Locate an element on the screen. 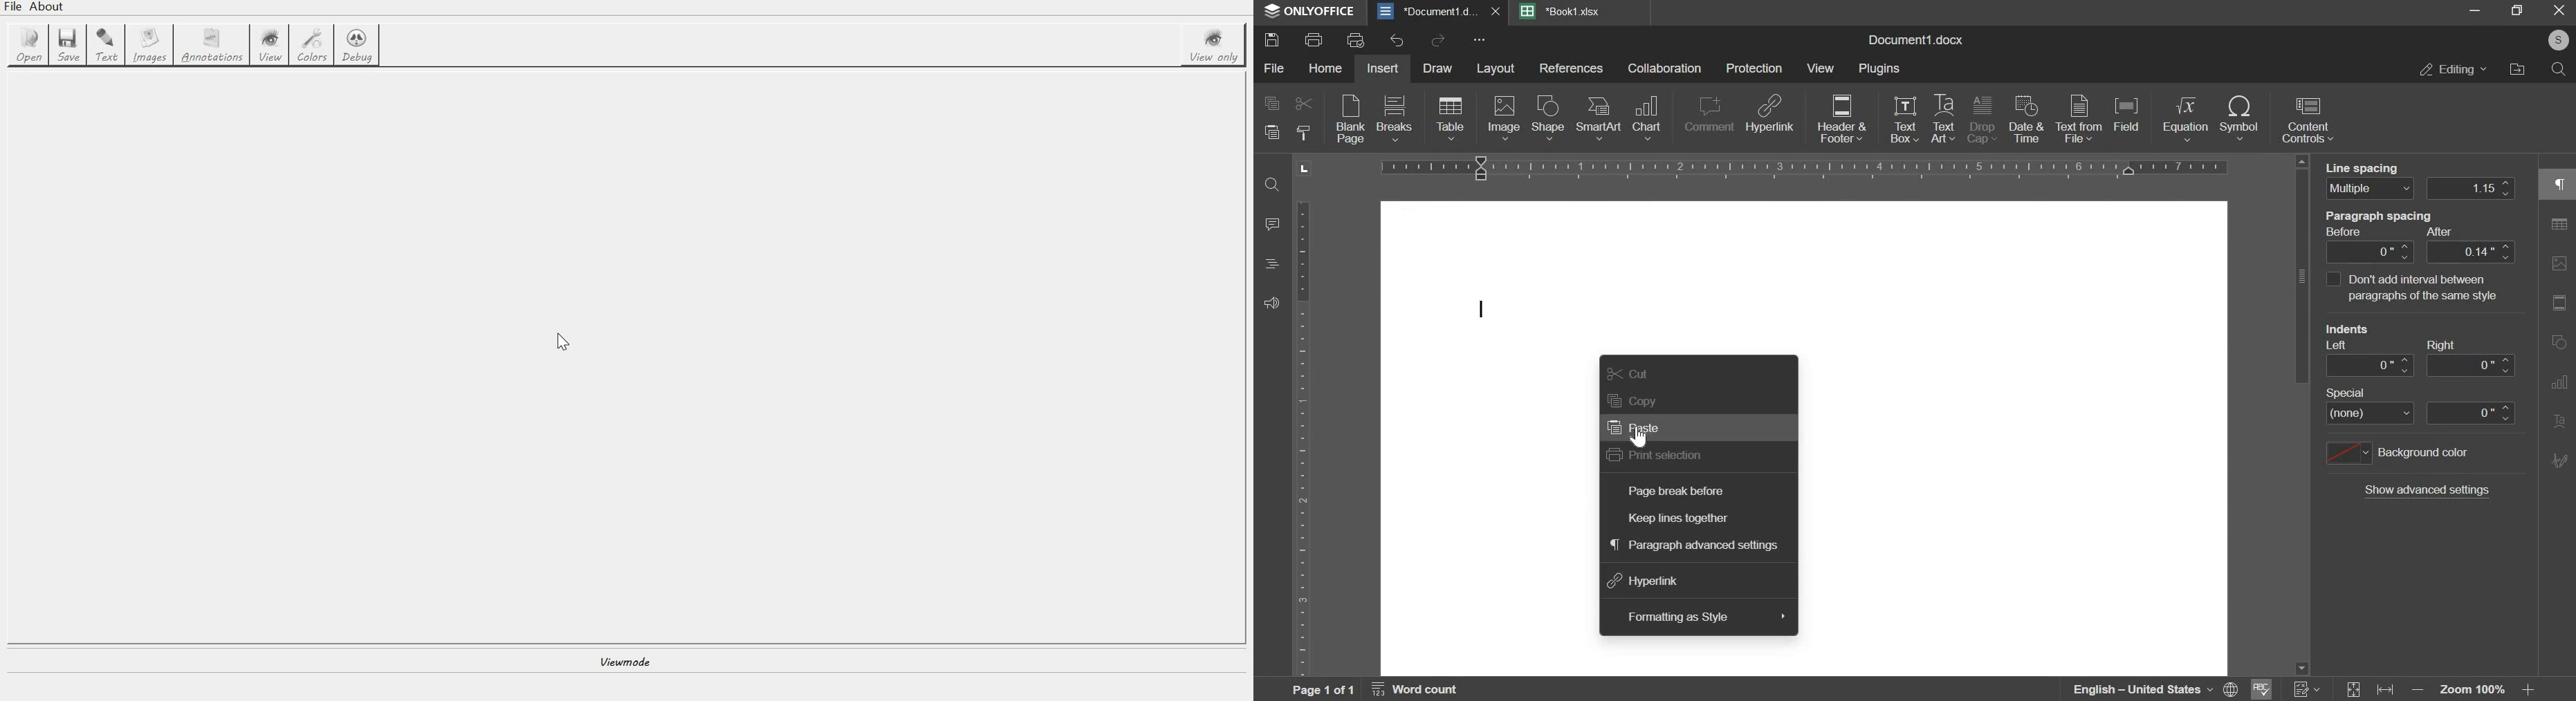  shape is located at coordinates (1547, 119).